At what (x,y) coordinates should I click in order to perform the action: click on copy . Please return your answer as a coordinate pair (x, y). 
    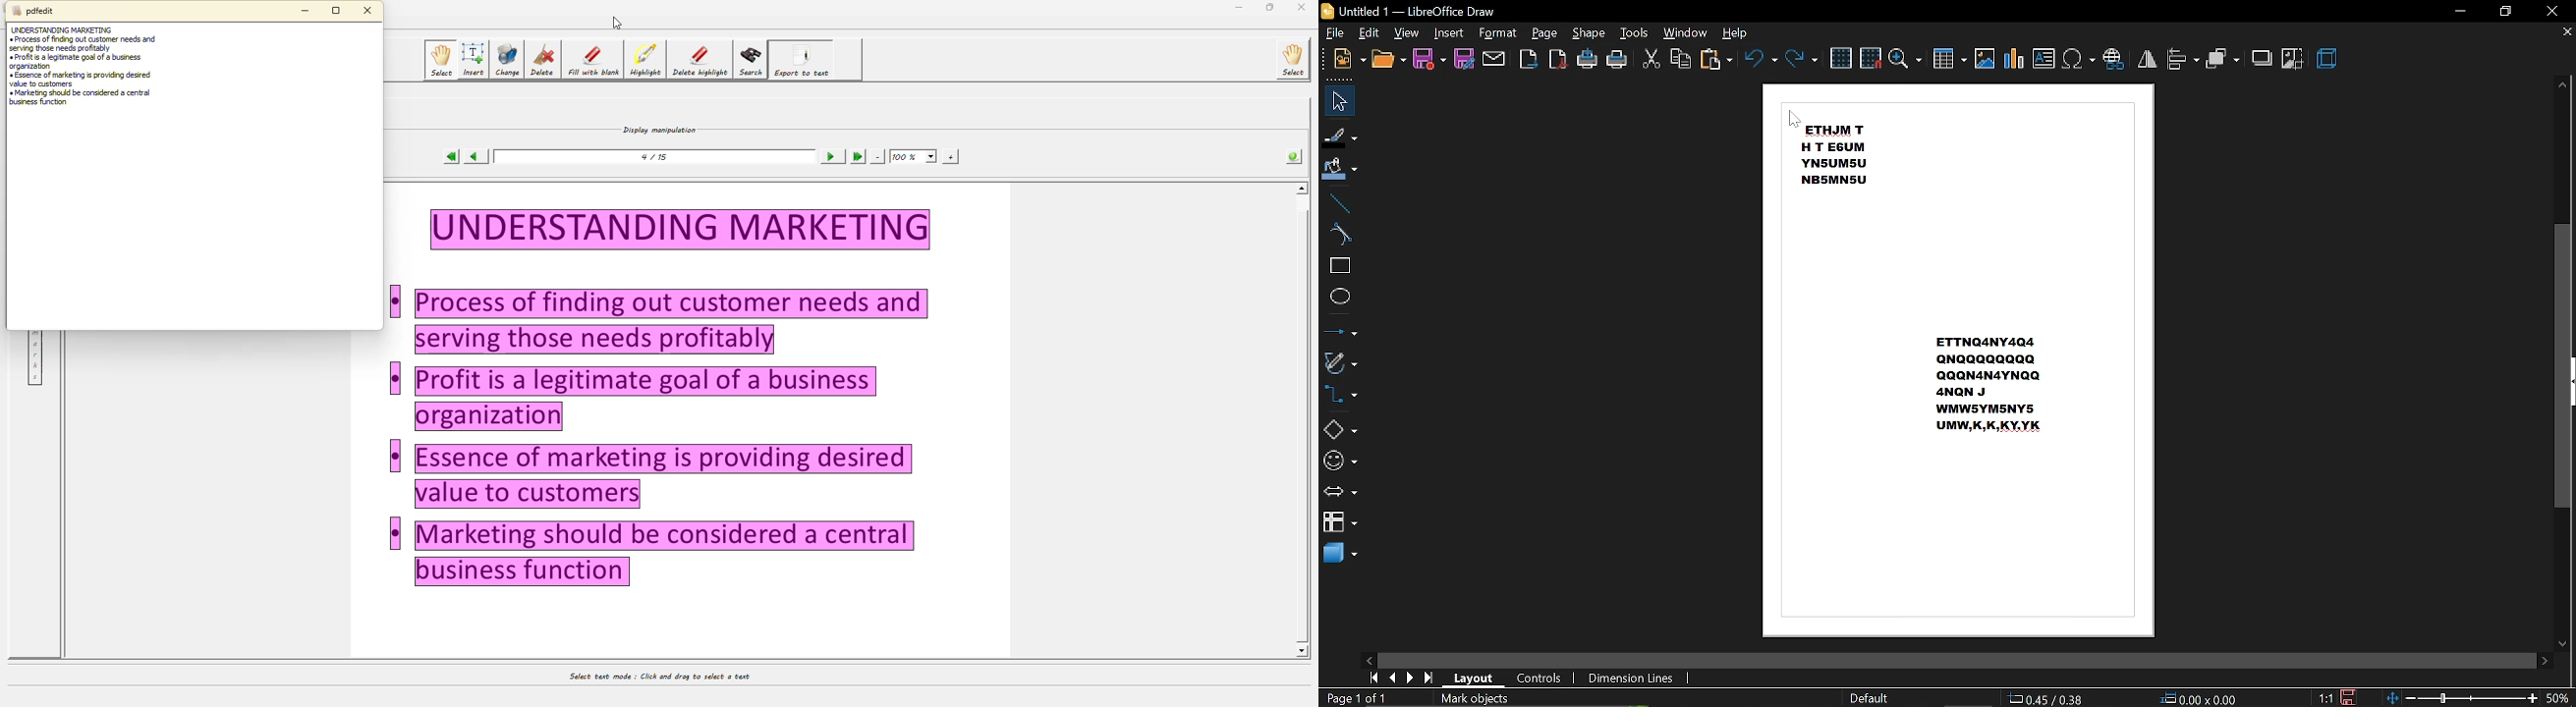
    Looking at the image, I should click on (1681, 58).